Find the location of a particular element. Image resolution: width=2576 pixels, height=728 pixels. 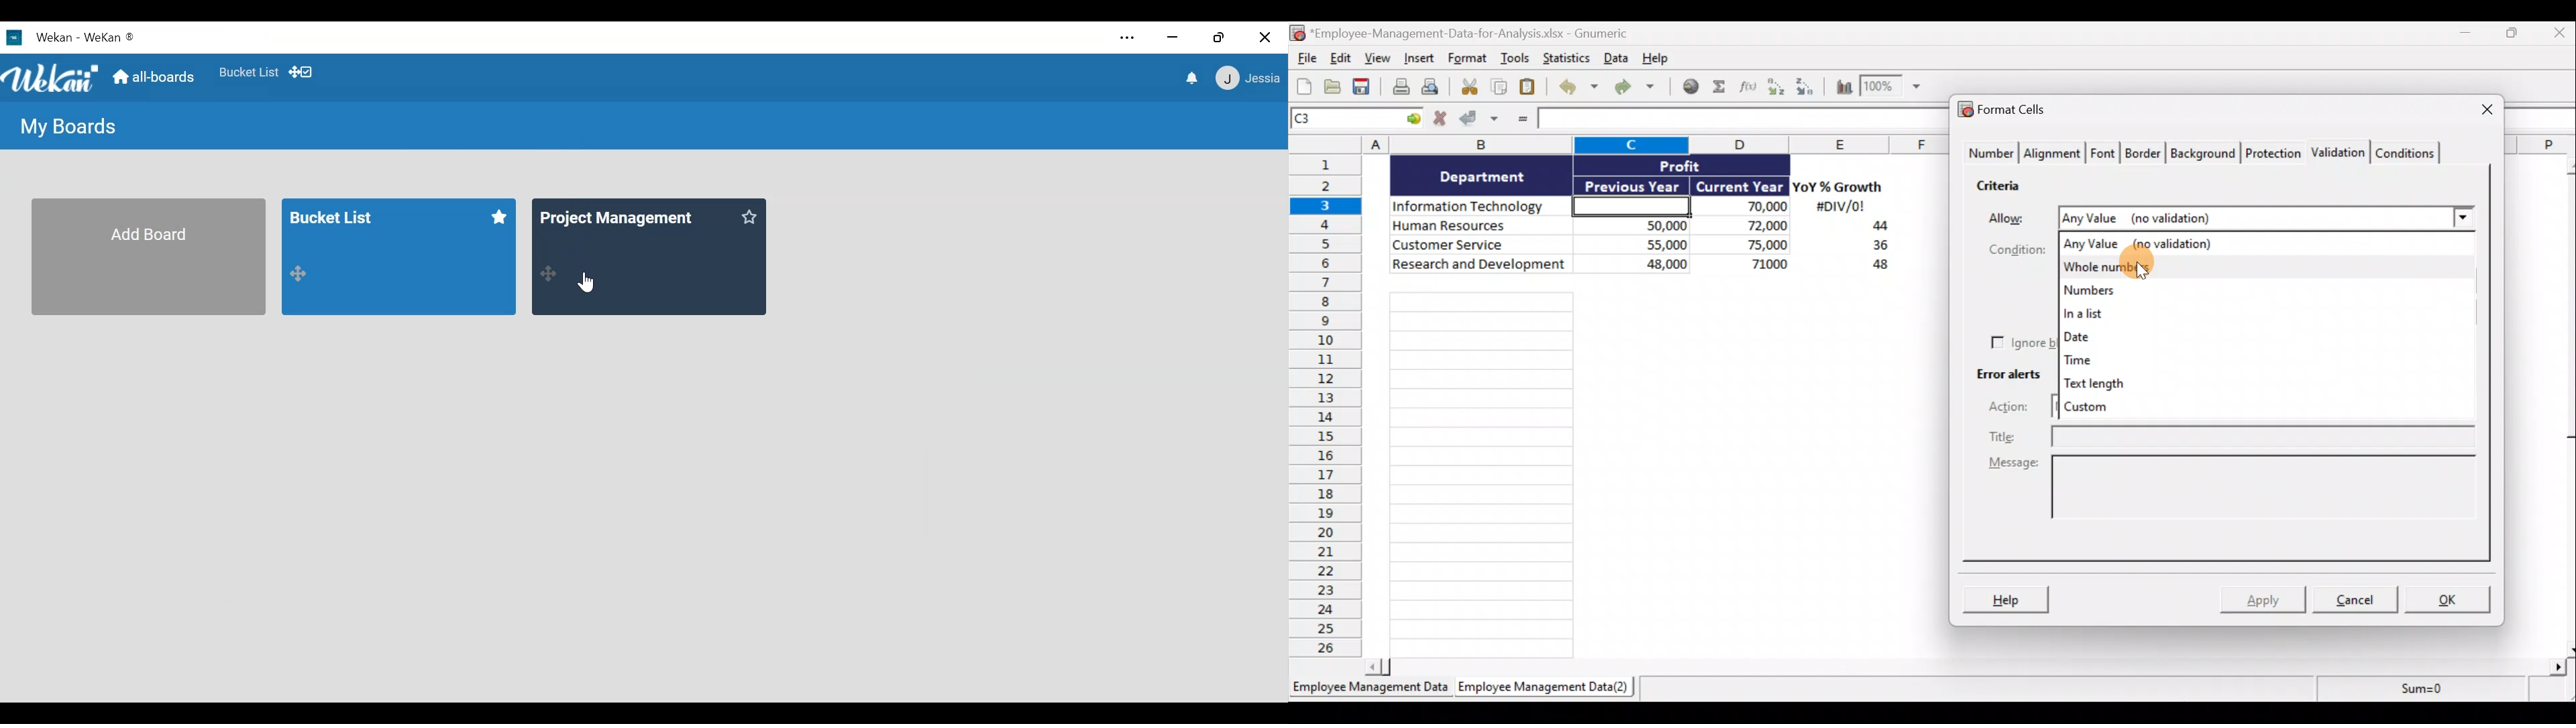

72,000 is located at coordinates (1746, 227).